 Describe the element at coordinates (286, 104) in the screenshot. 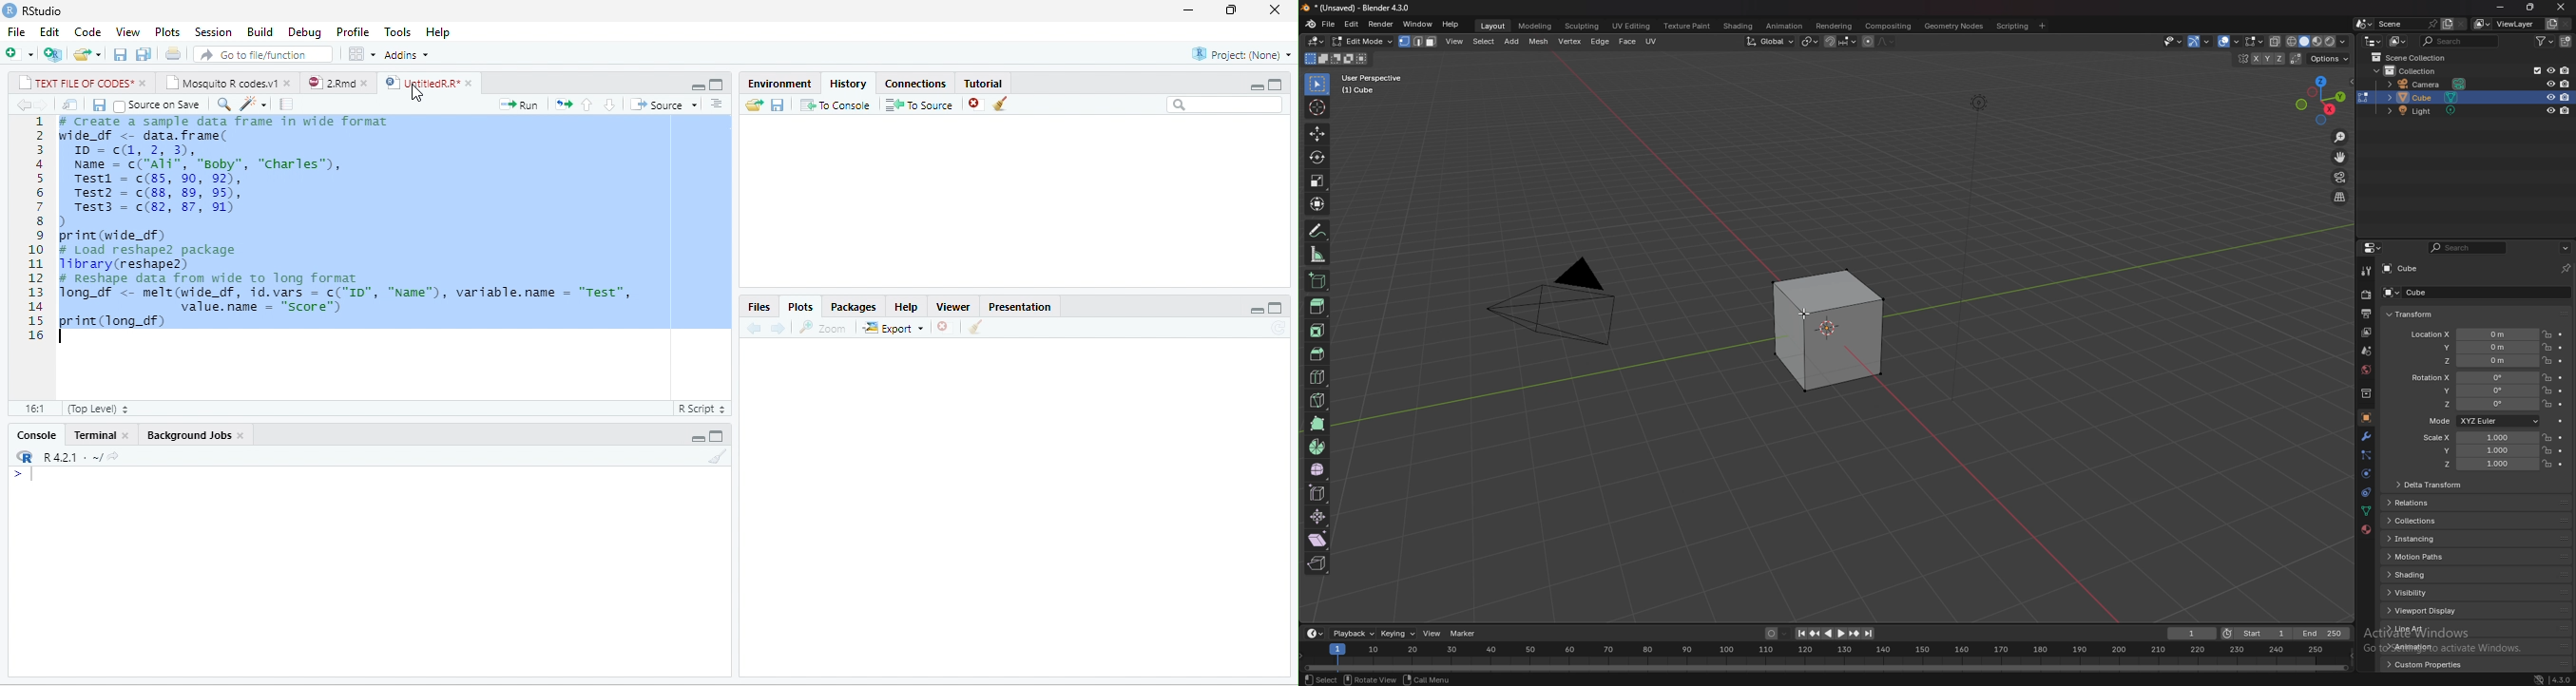

I see `compile report` at that location.